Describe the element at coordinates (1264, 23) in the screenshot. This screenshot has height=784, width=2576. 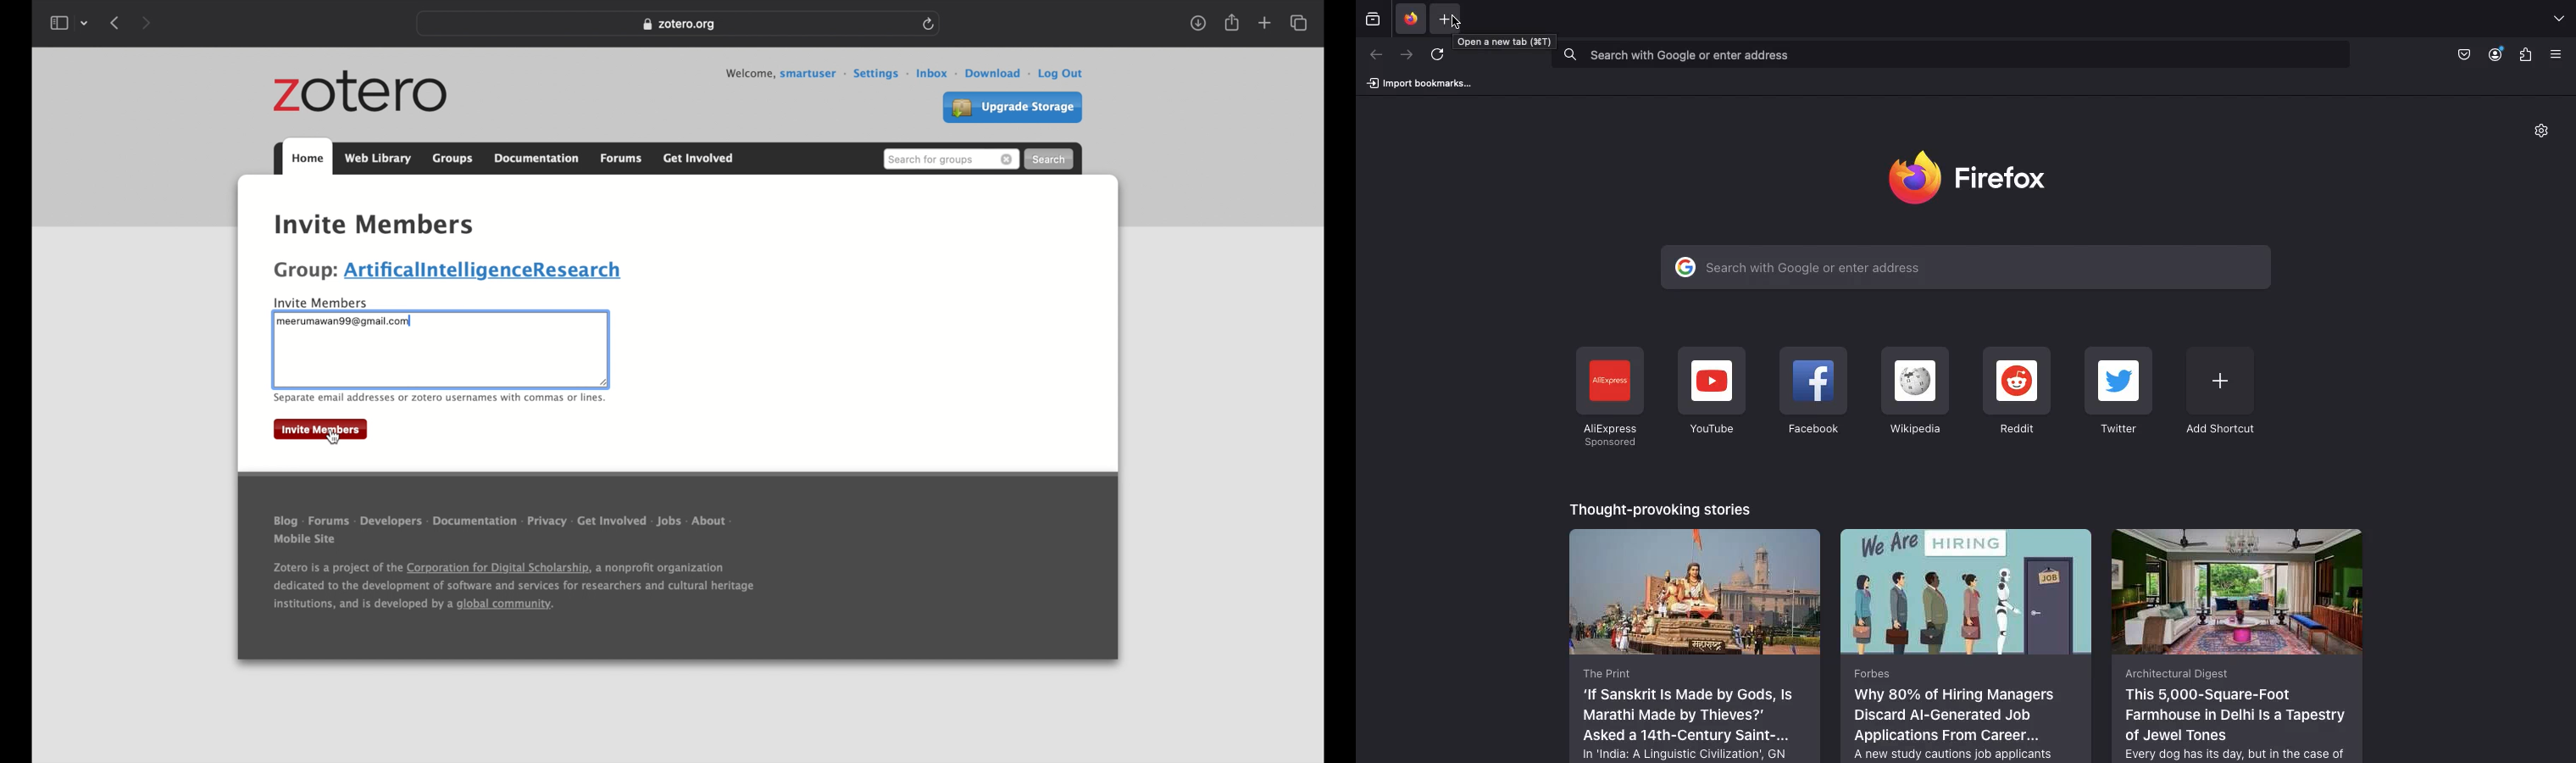
I see `new tab` at that location.